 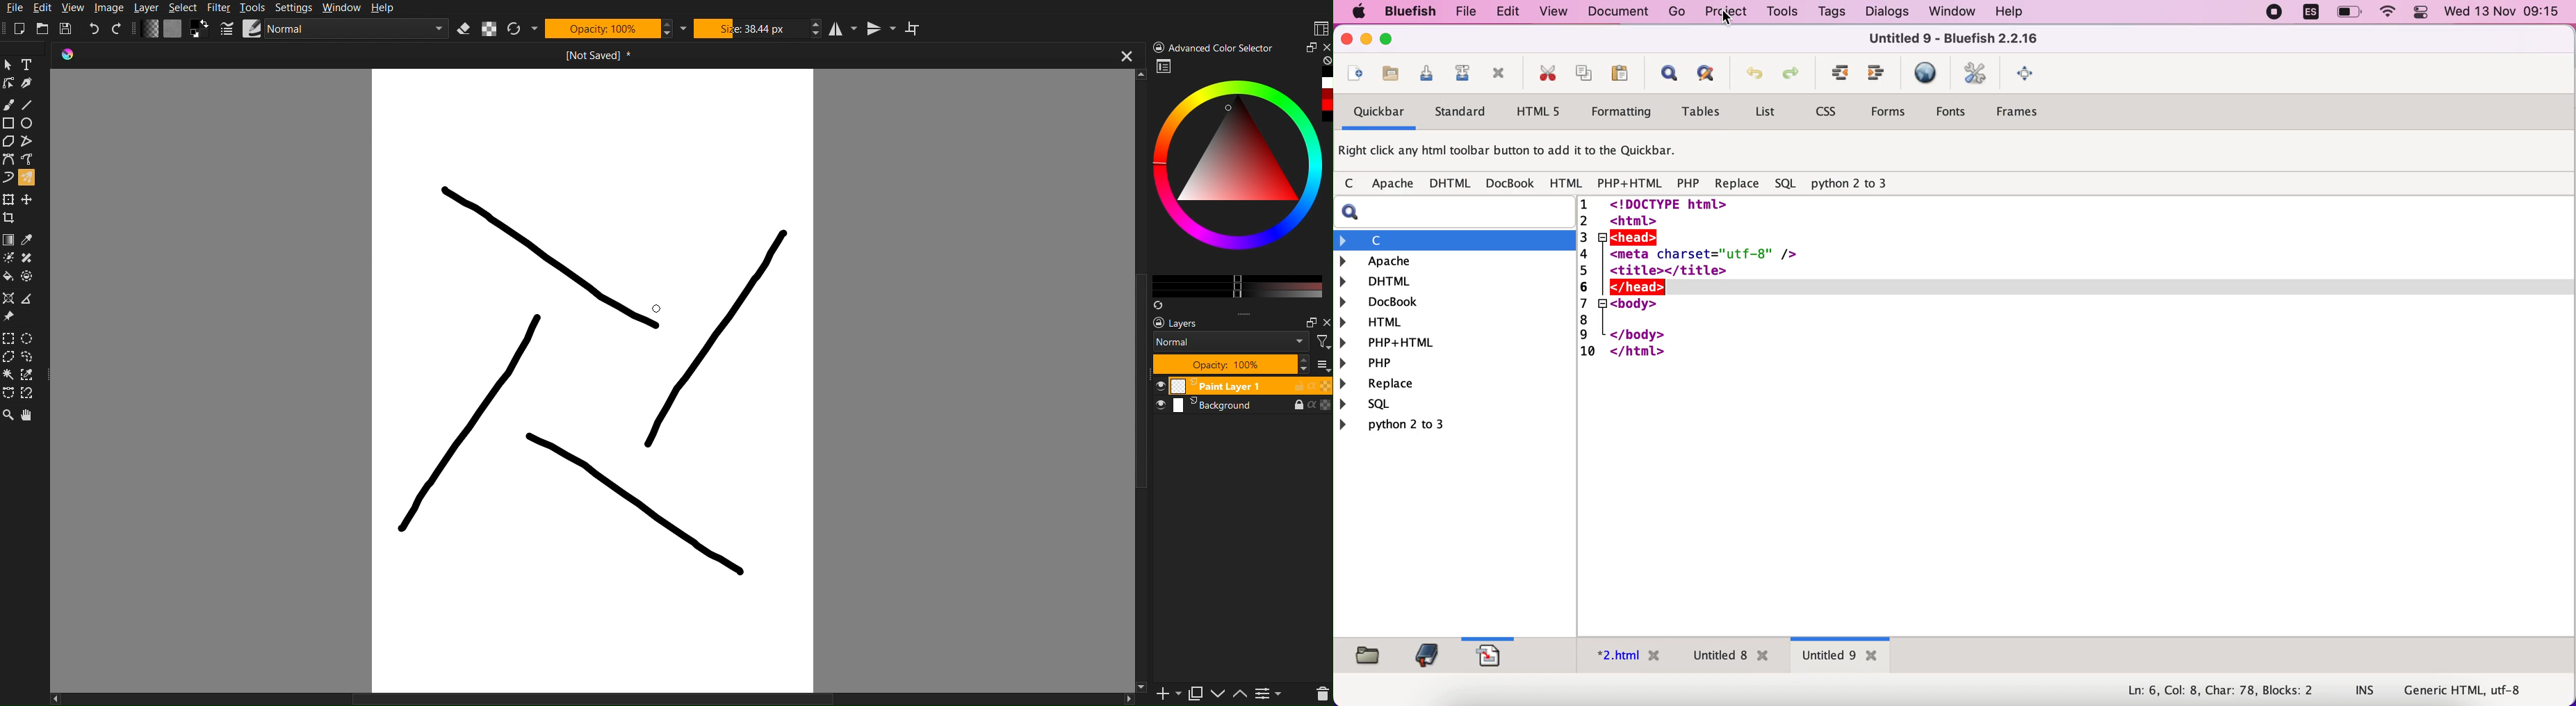 I want to click on Brush, so click(x=10, y=105).